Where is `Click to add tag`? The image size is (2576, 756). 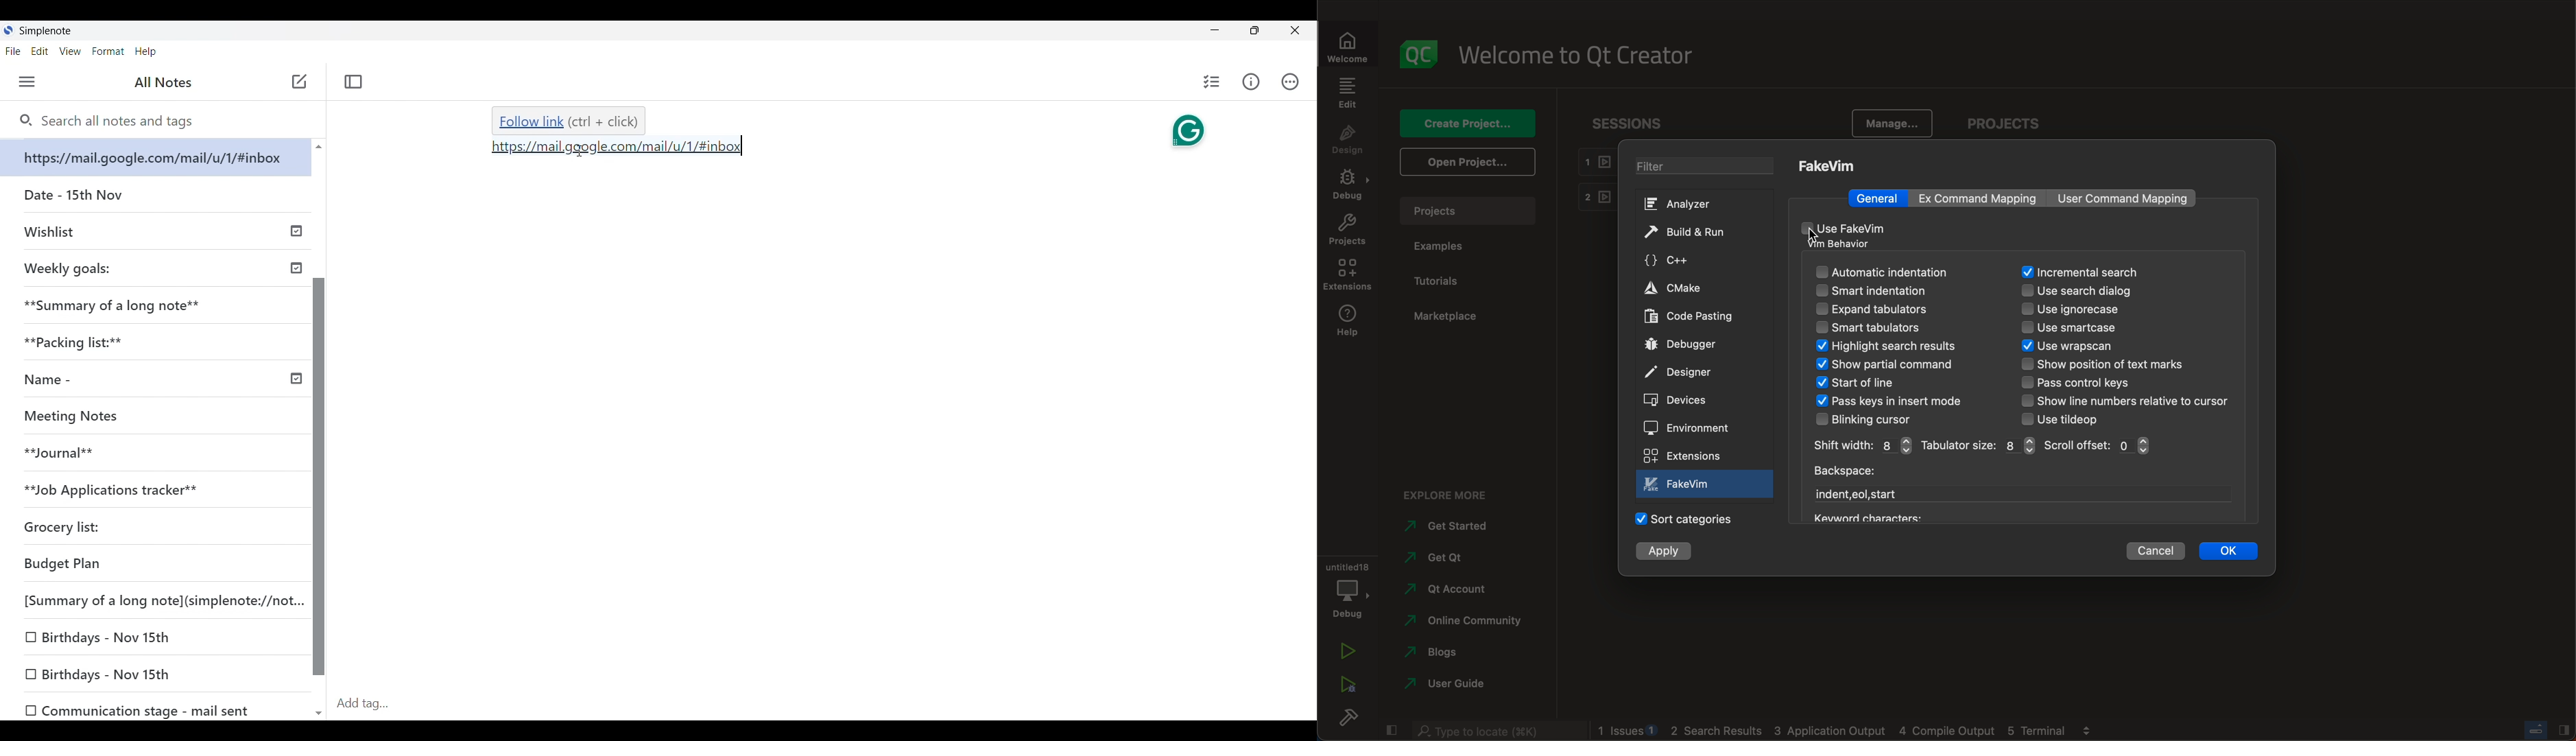 Click to add tag is located at coordinates (824, 704).